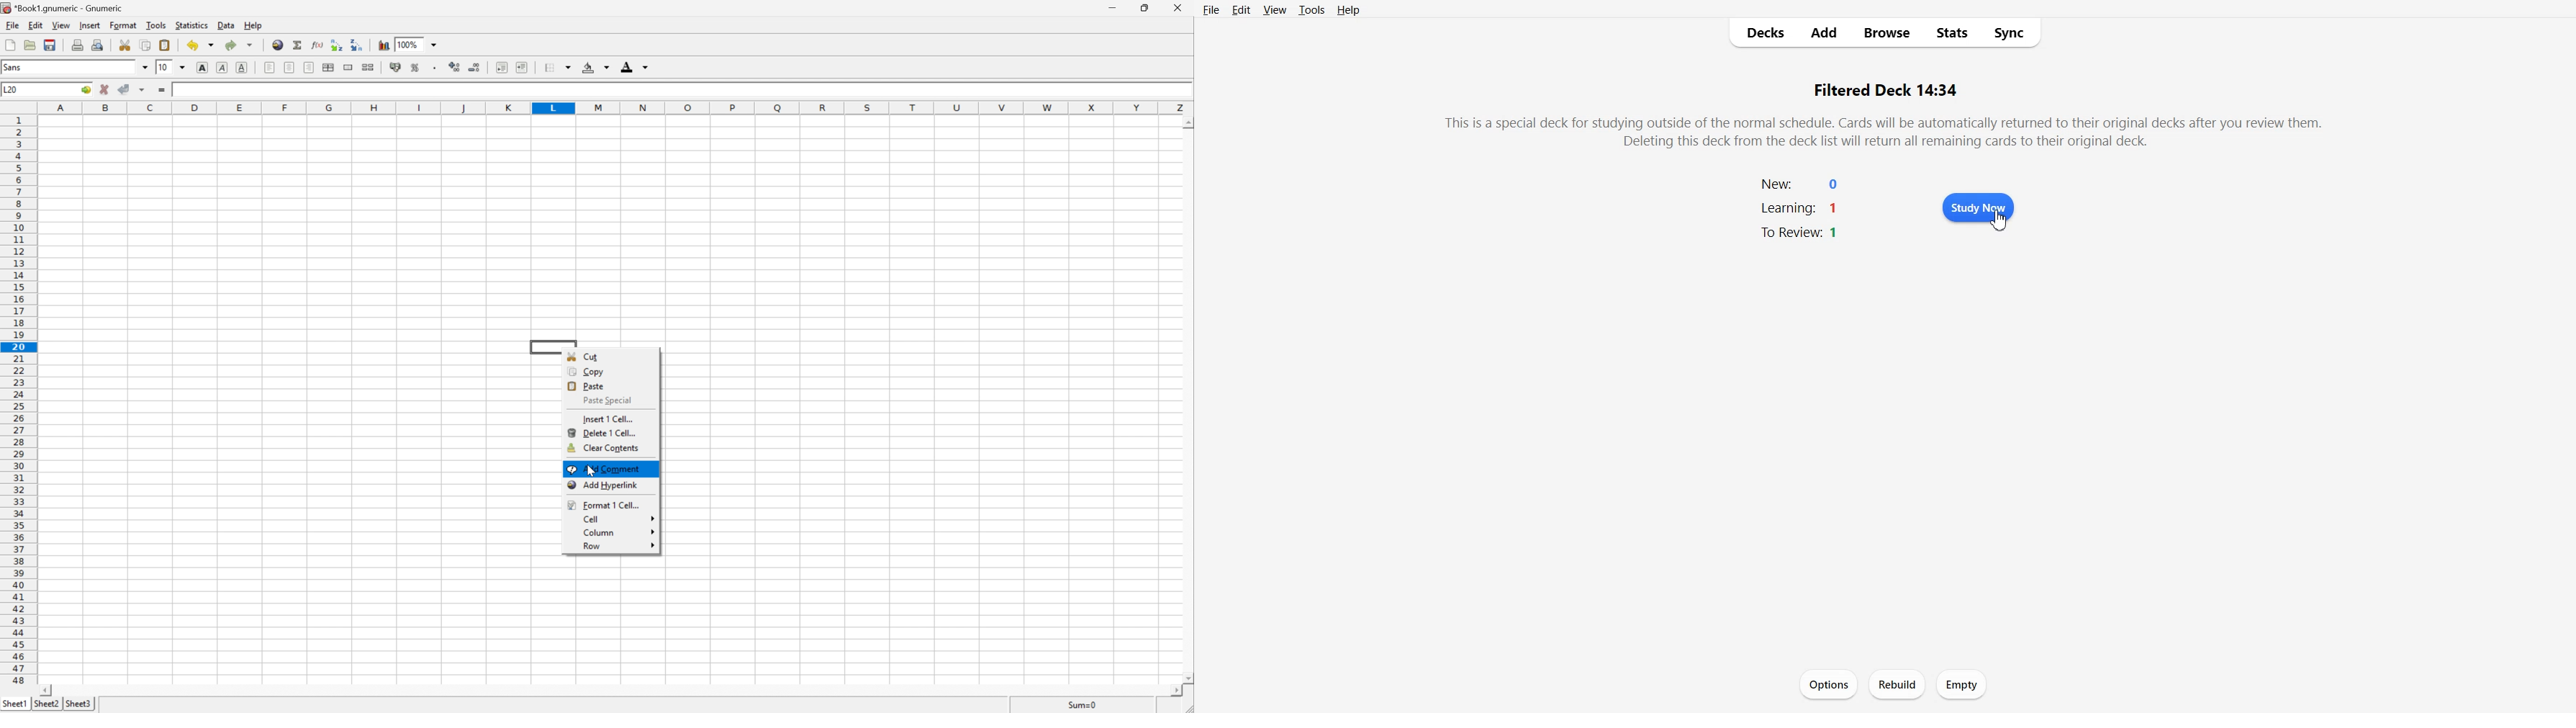  I want to click on Restore Down, so click(1142, 8).